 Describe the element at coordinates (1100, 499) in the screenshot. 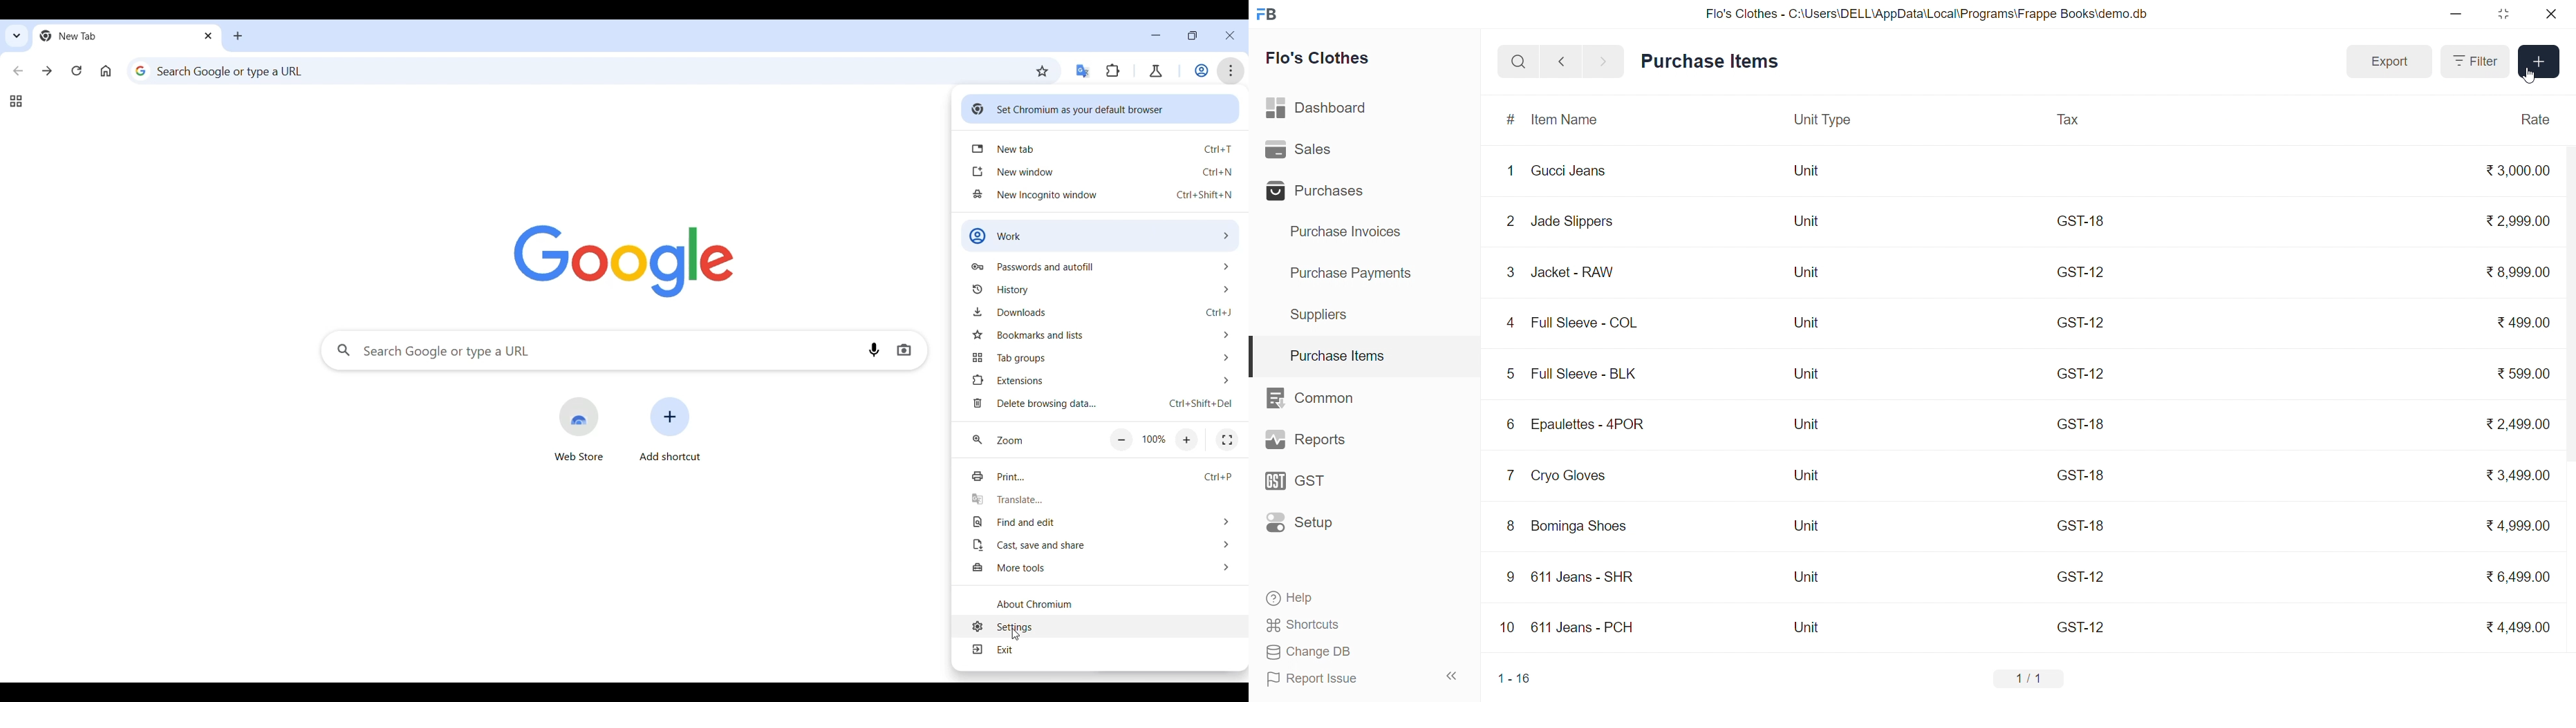

I see `Translate` at that location.